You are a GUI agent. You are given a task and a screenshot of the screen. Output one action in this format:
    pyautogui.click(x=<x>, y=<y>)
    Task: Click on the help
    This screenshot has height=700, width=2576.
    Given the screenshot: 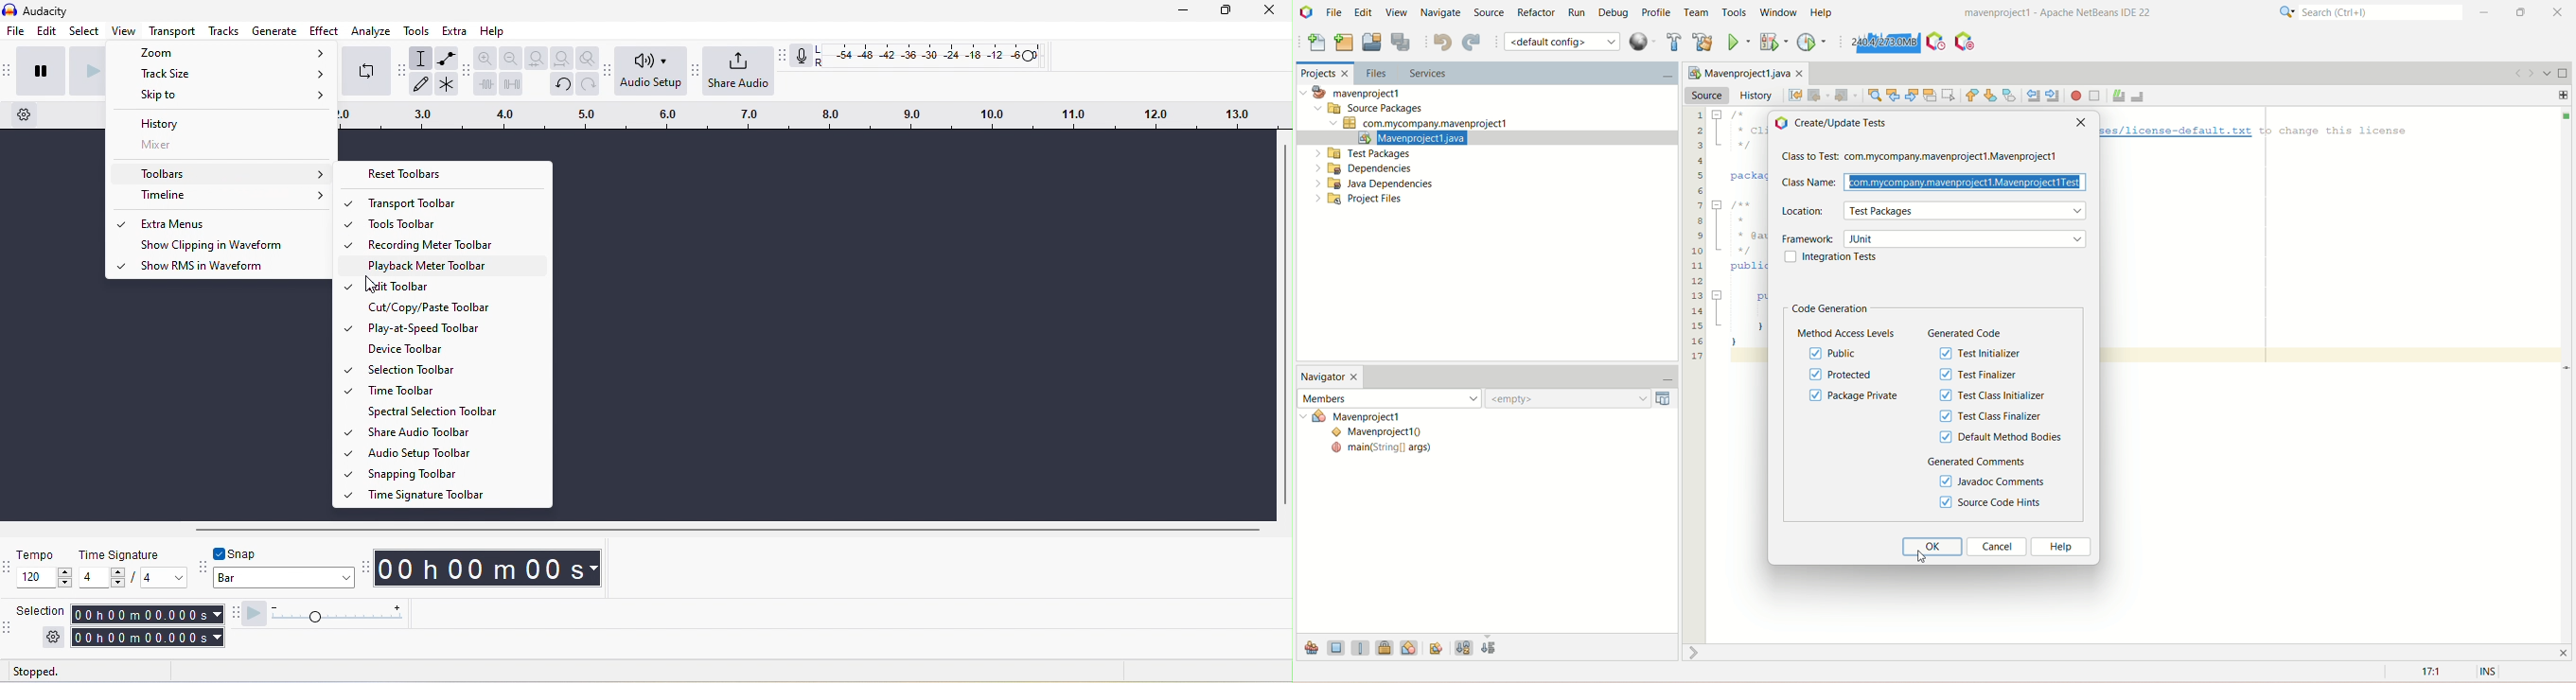 What is the action you would take?
    pyautogui.click(x=493, y=31)
    